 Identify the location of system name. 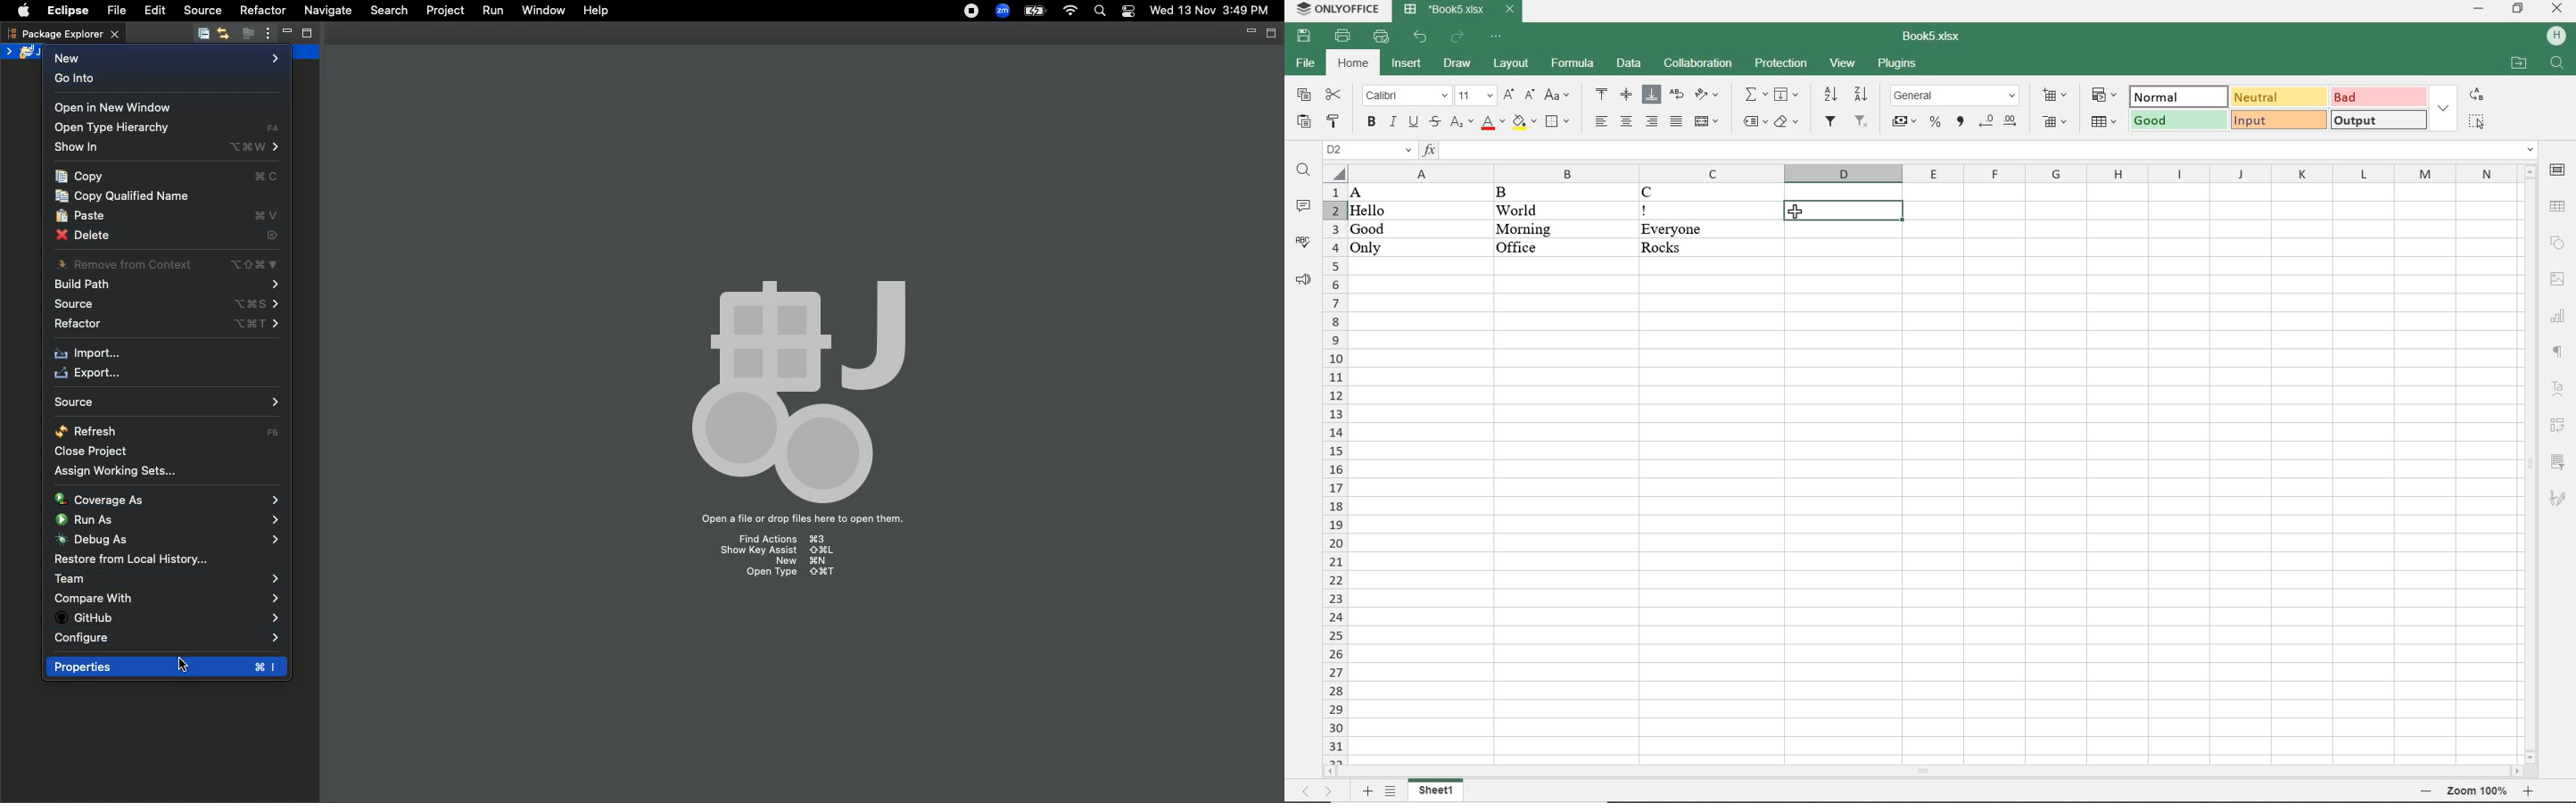
(1335, 9).